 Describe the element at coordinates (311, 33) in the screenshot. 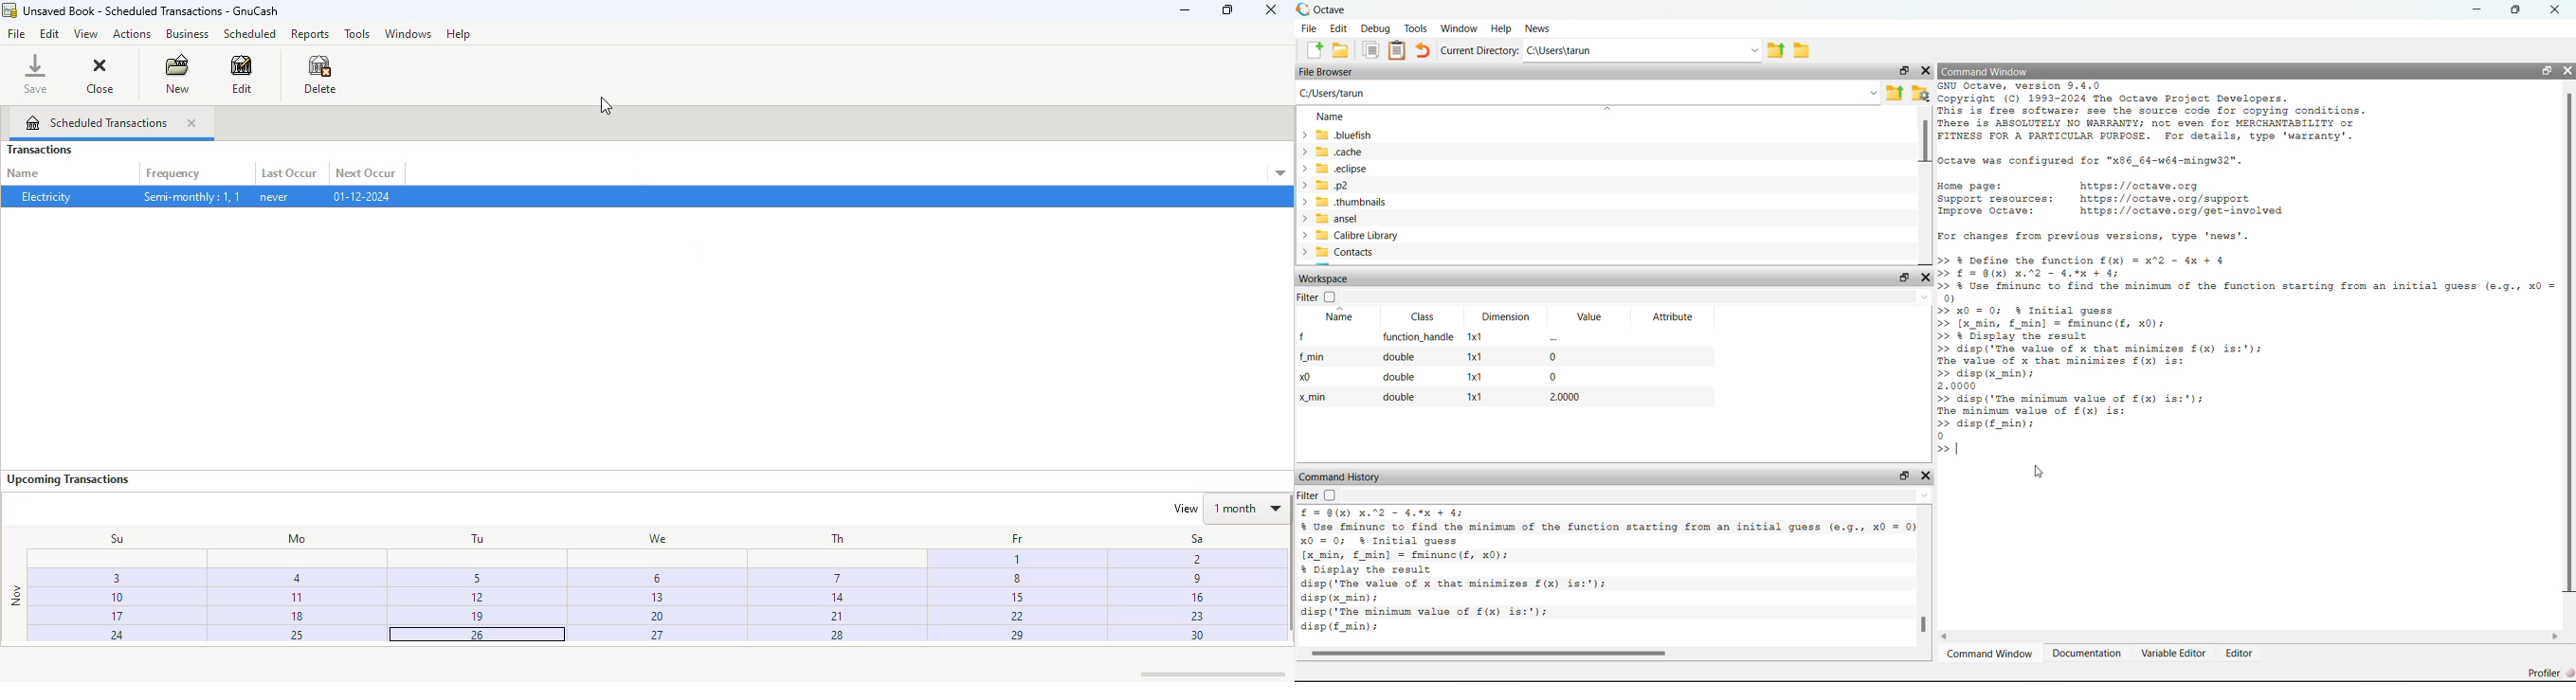

I see `reports` at that location.